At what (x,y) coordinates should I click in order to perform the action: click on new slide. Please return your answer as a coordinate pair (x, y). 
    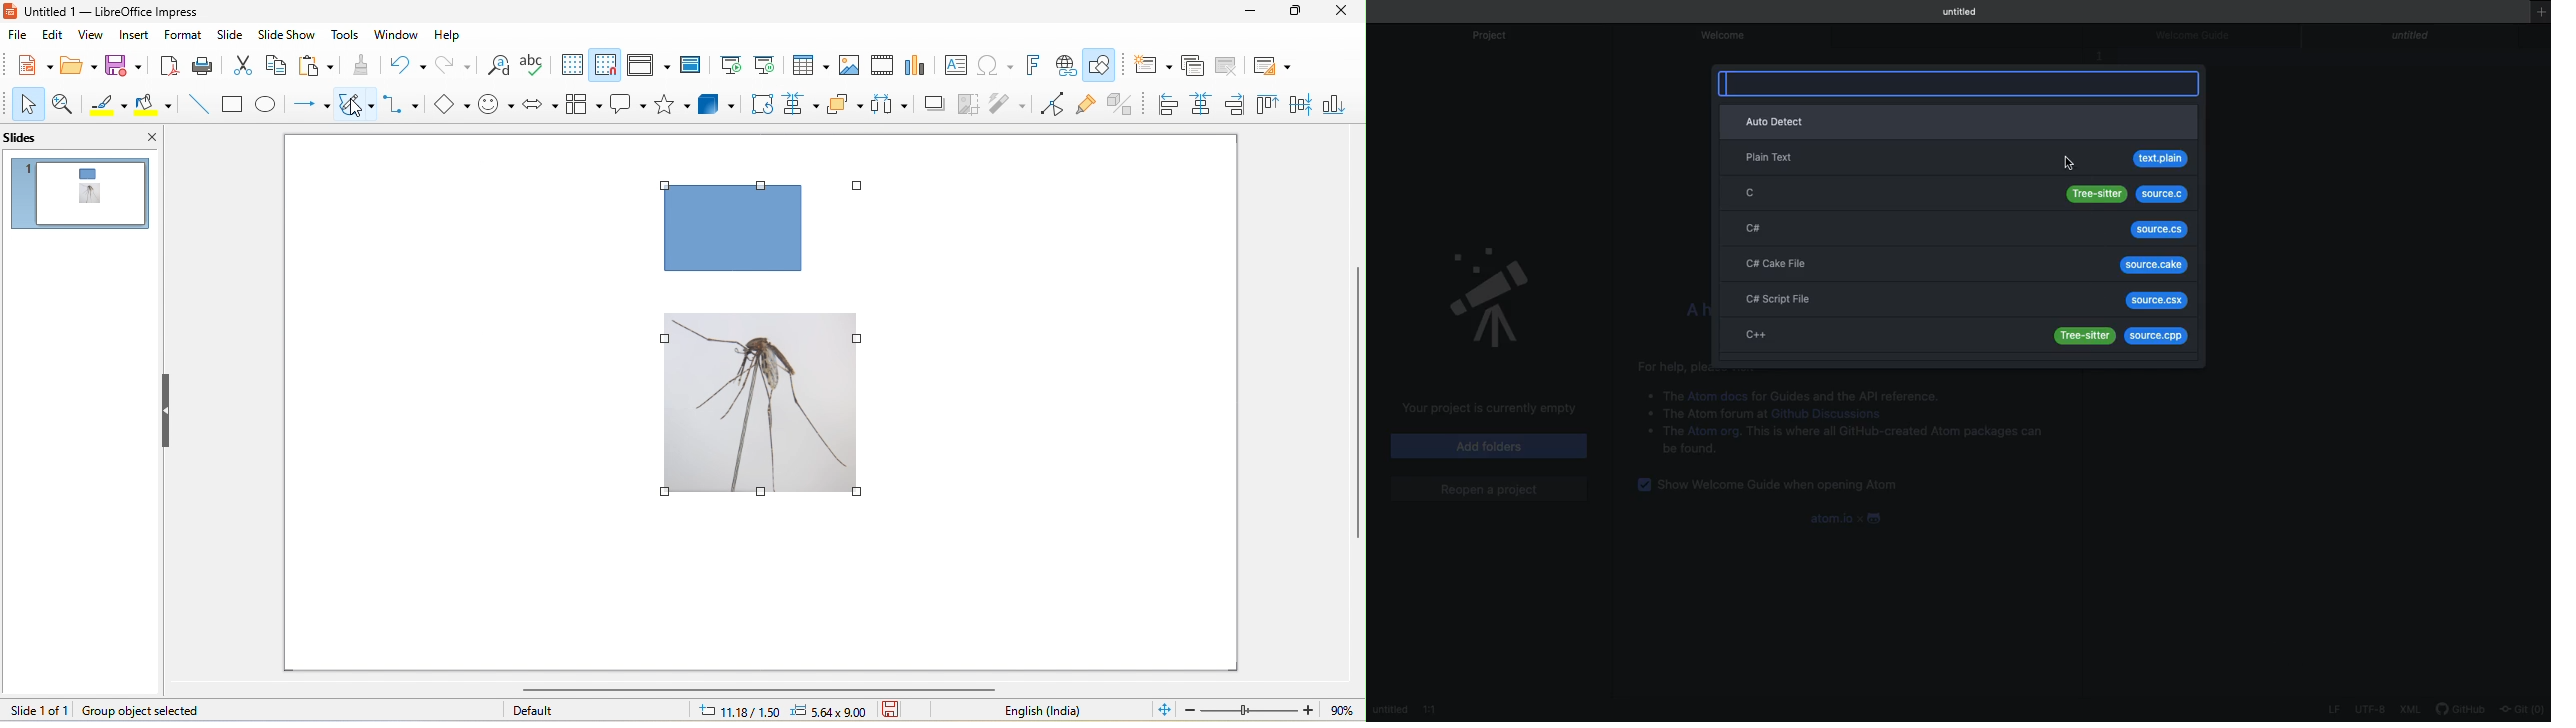
    Looking at the image, I should click on (1146, 68).